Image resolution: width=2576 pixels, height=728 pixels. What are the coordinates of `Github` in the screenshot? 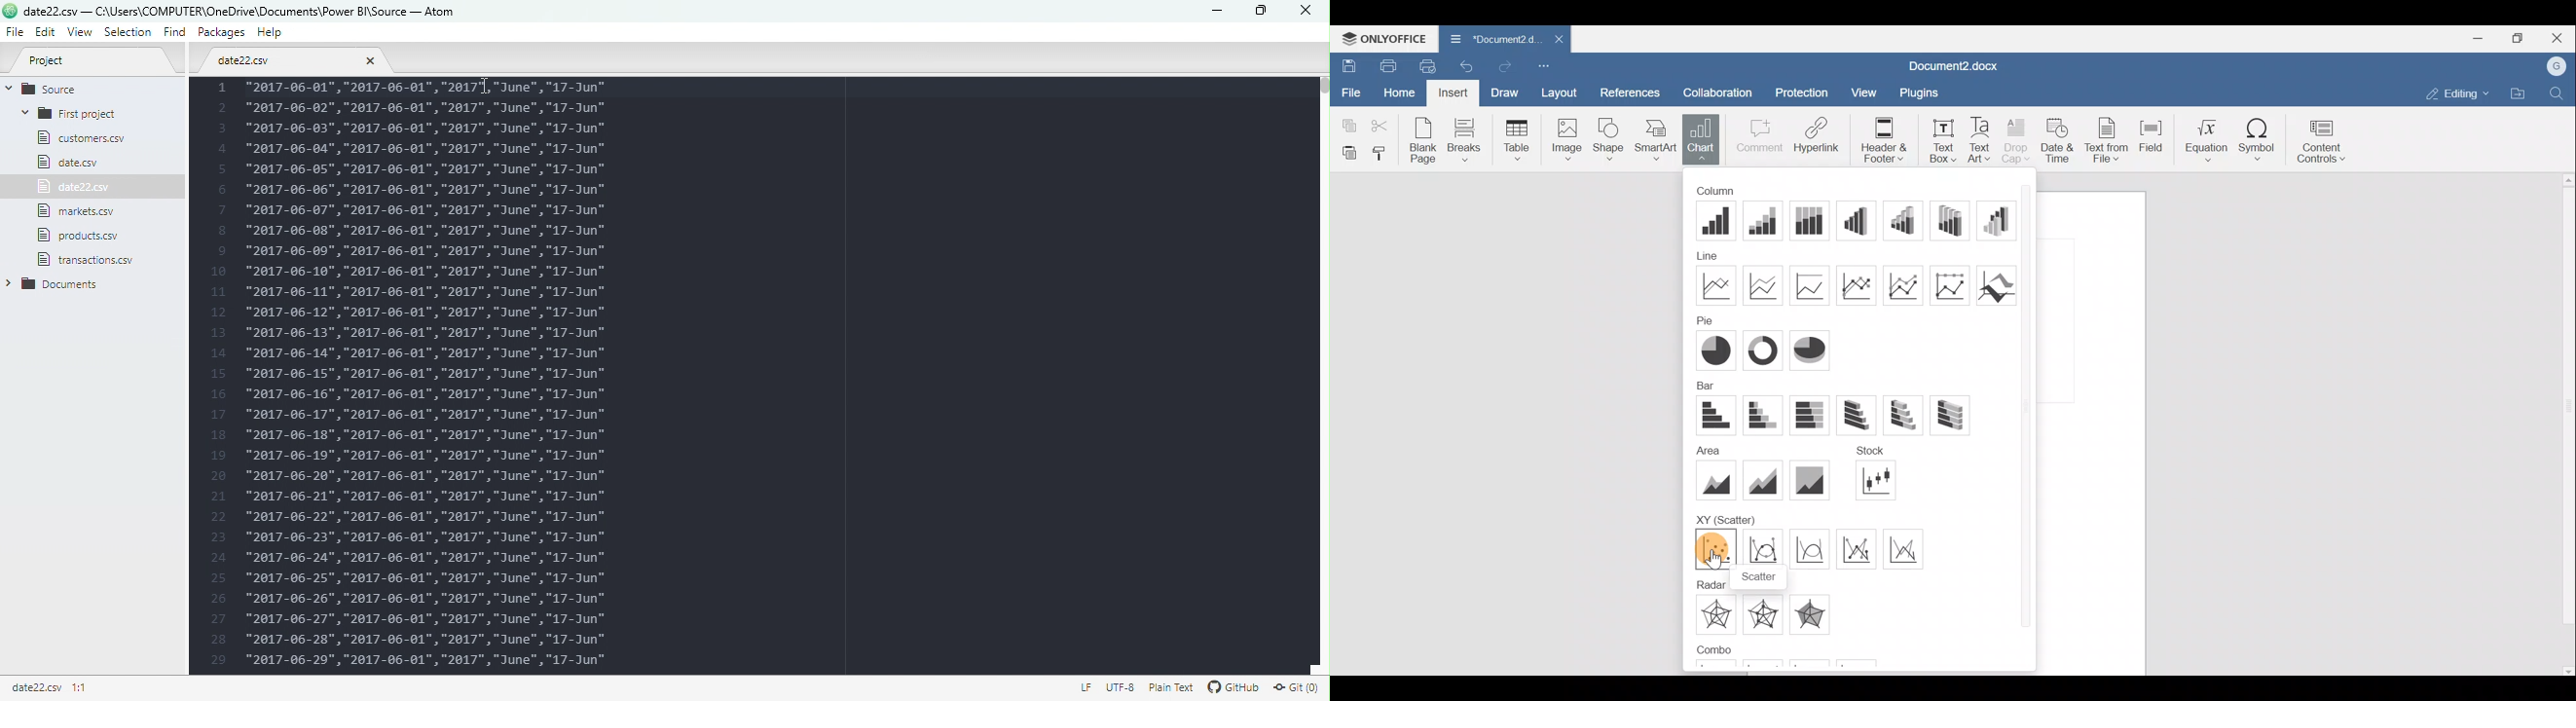 It's located at (1230, 686).